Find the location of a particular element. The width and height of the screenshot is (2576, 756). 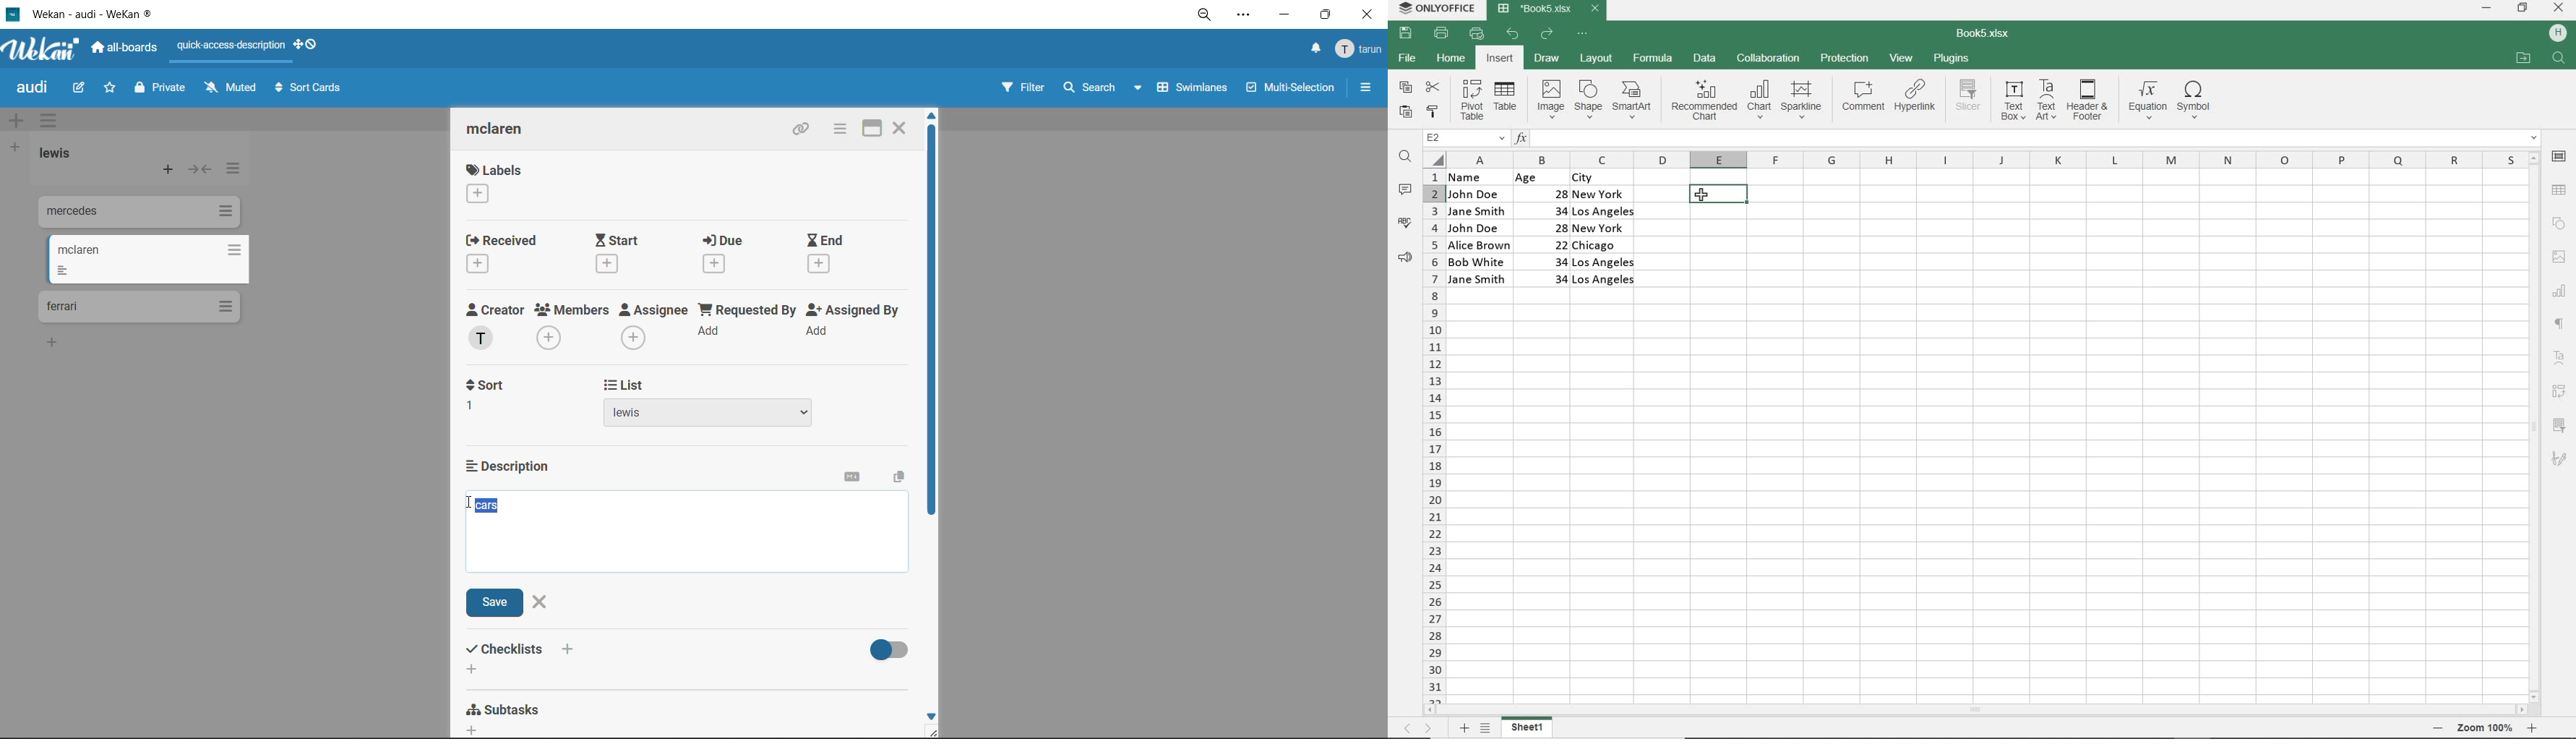

28 is located at coordinates (1553, 193).